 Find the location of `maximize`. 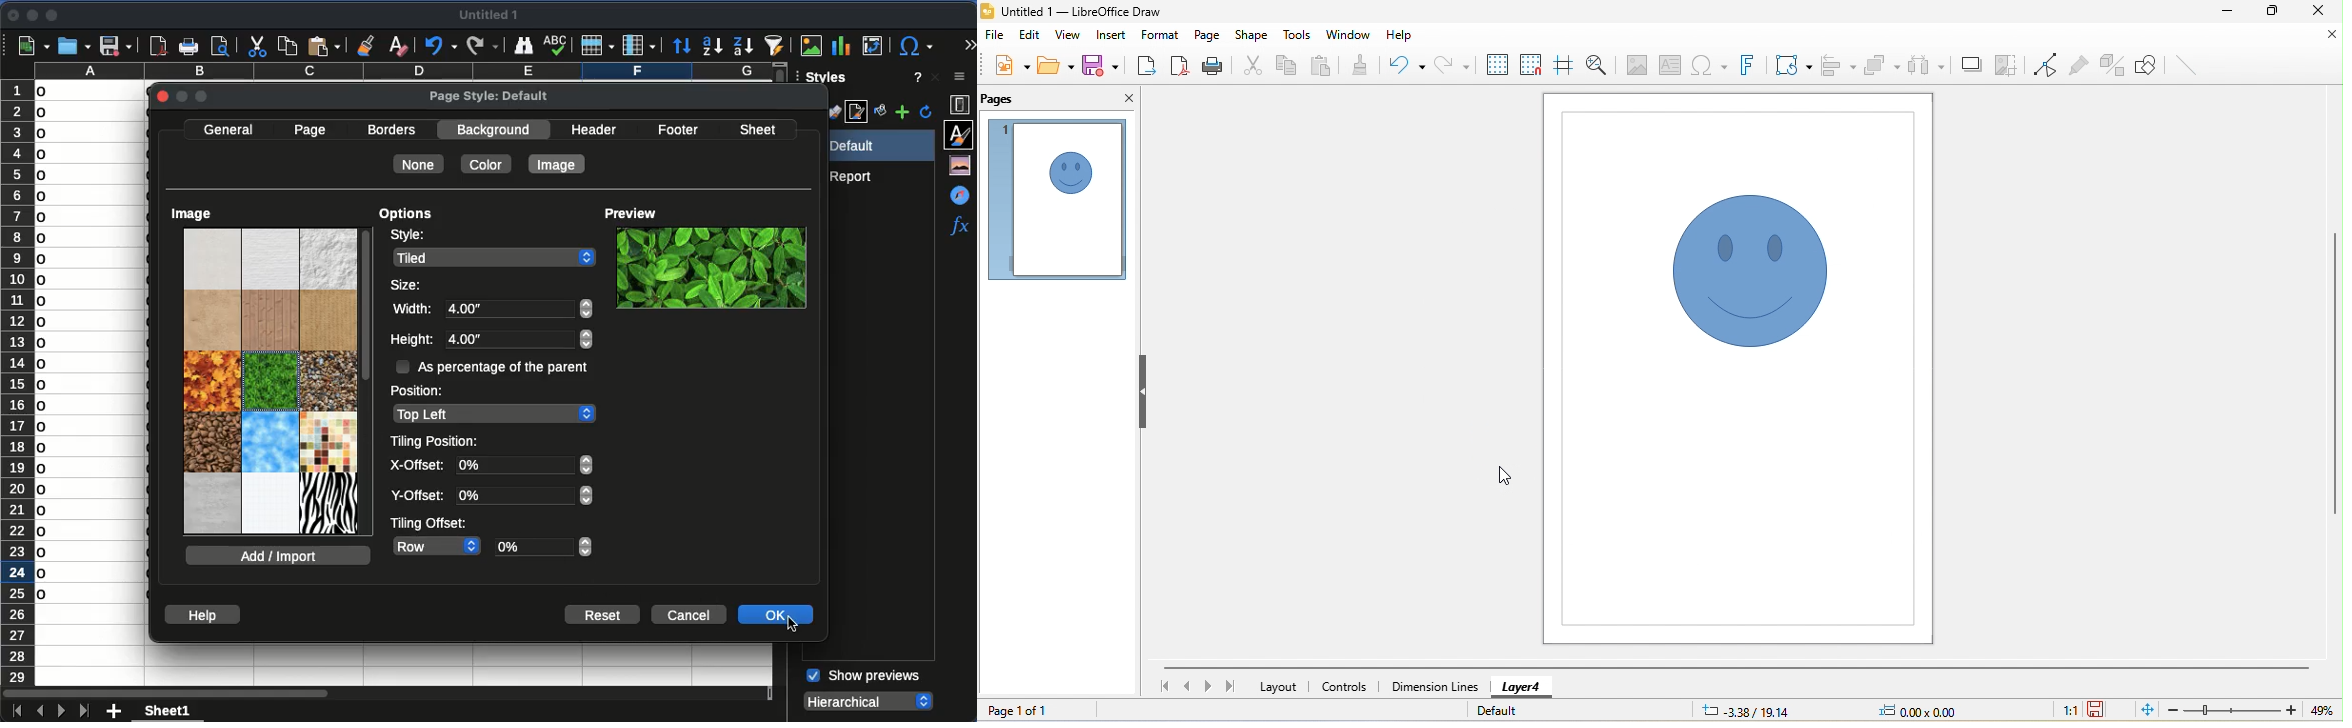

maximize is located at coordinates (53, 16).